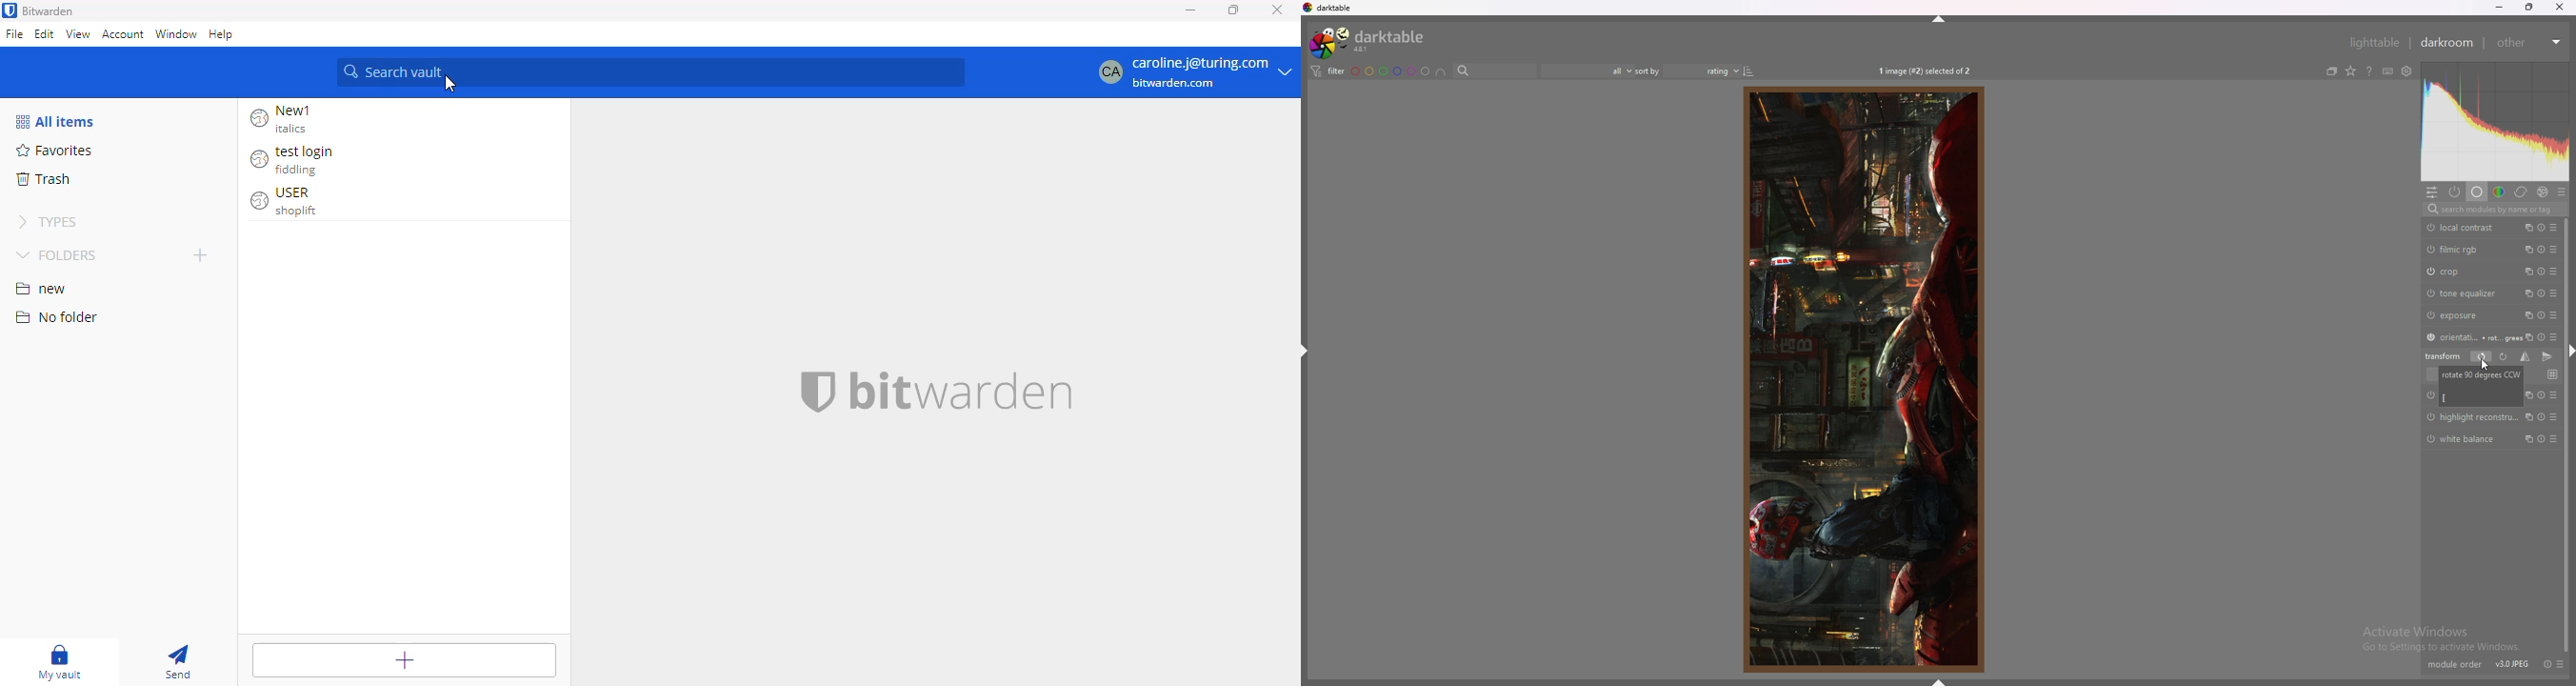 This screenshot has height=700, width=2576. I want to click on view, so click(78, 33).